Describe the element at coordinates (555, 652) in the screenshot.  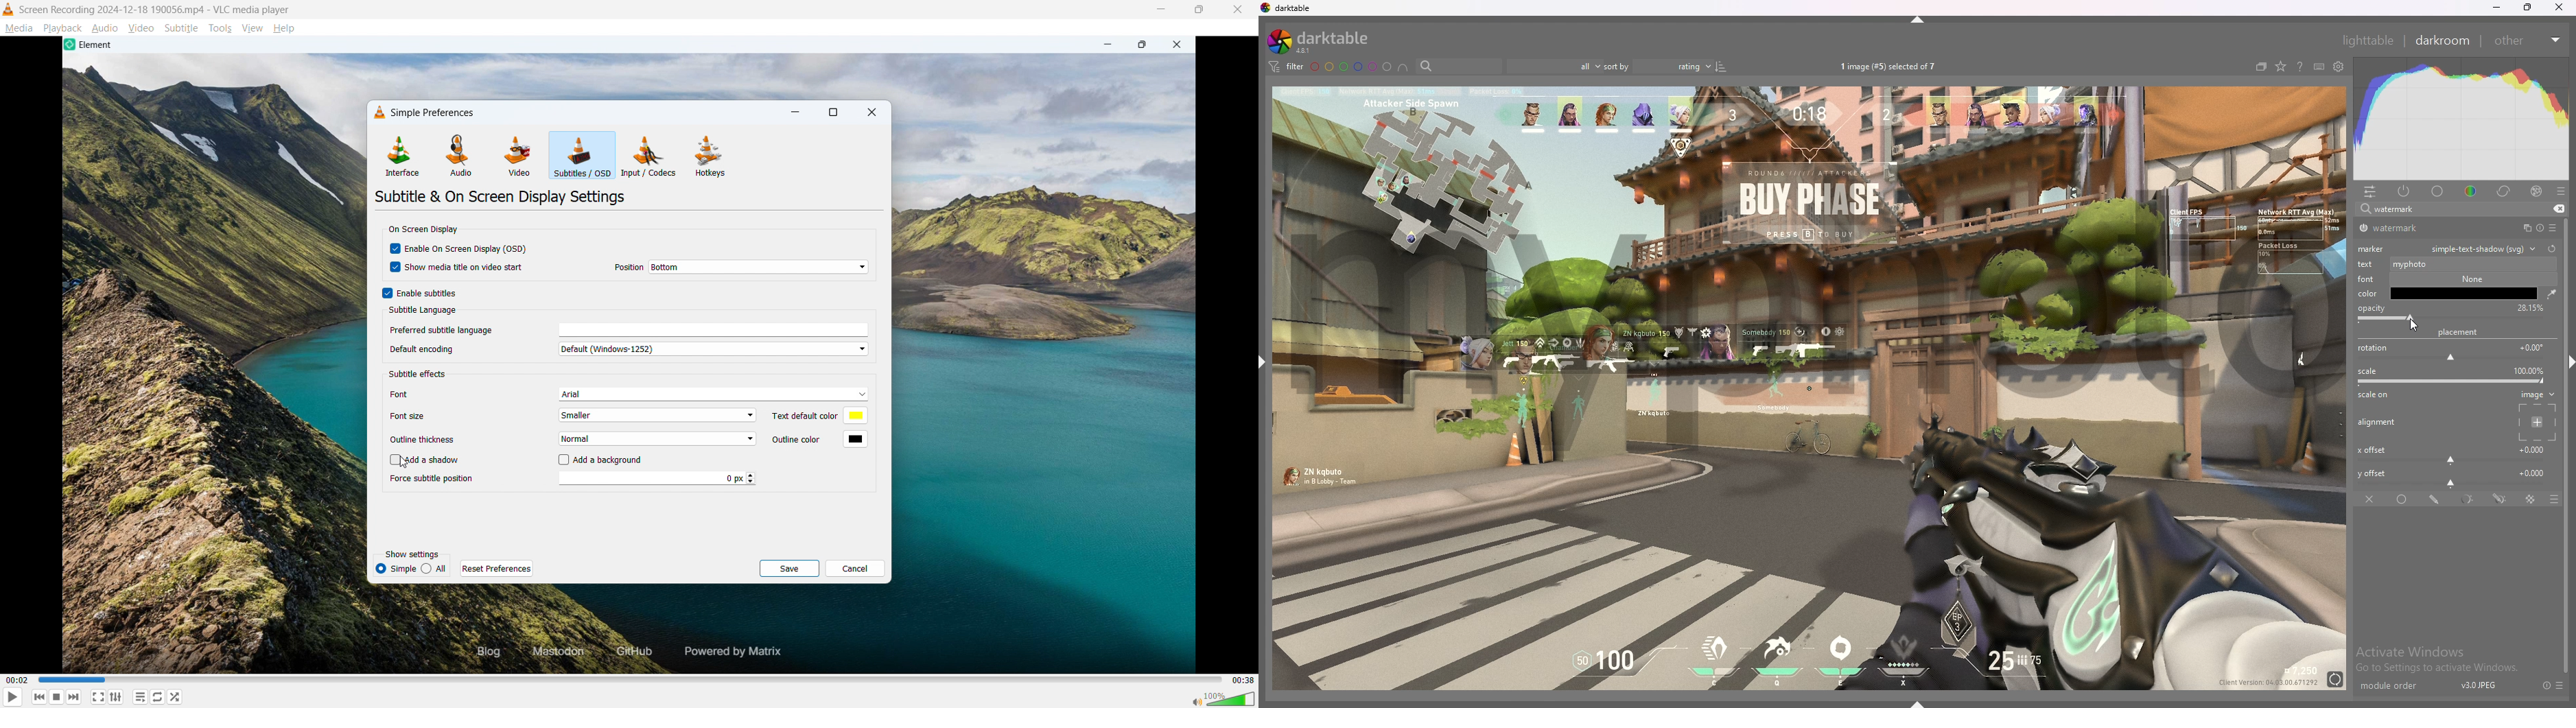
I see `Mastodon` at that location.